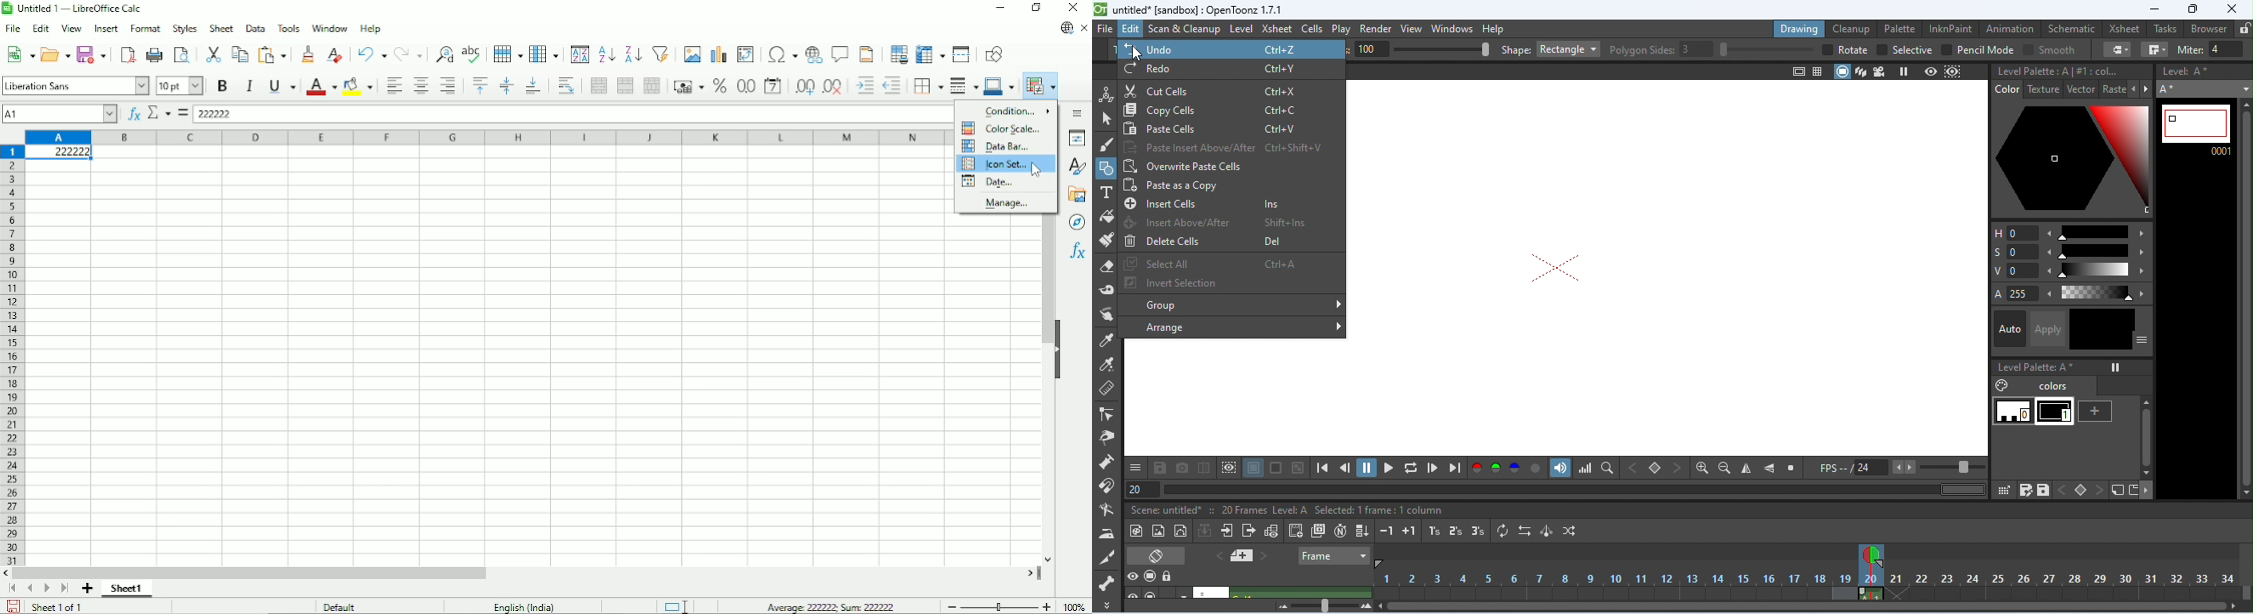 The image size is (2268, 616). I want to click on Open, so click(56, 54).